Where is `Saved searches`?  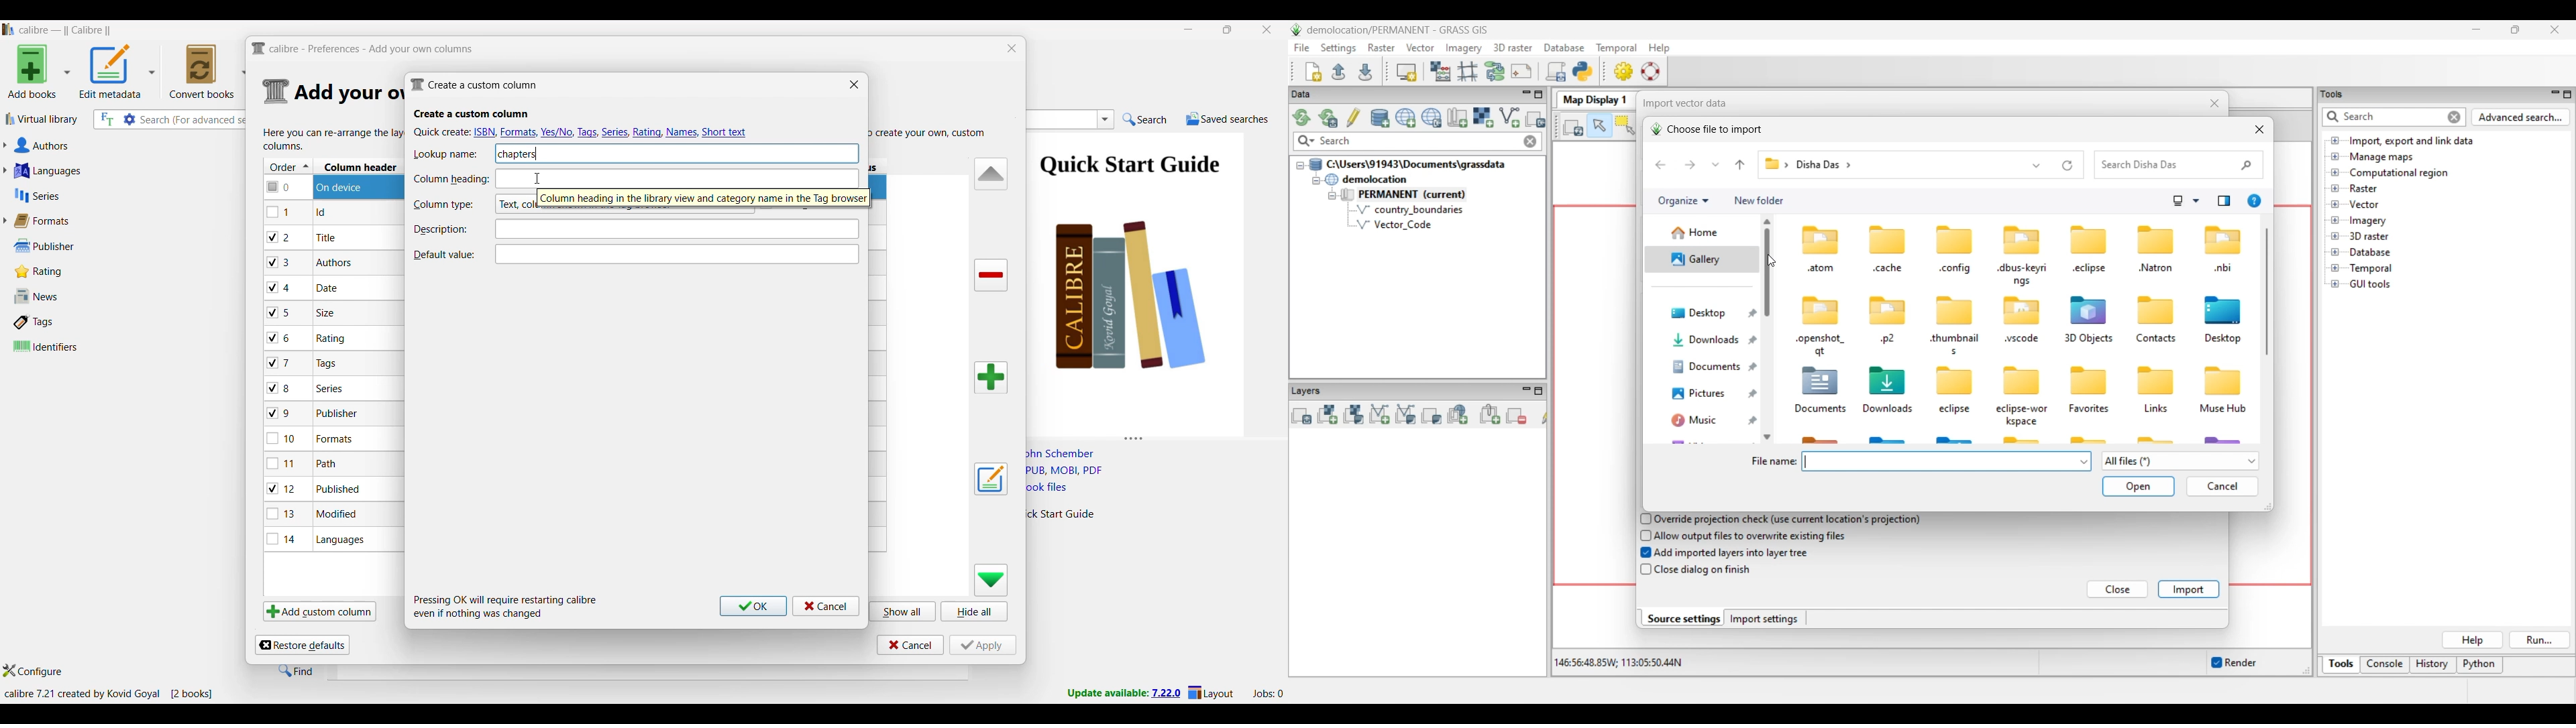 Saved searches is located at coordinates (1227, 119).